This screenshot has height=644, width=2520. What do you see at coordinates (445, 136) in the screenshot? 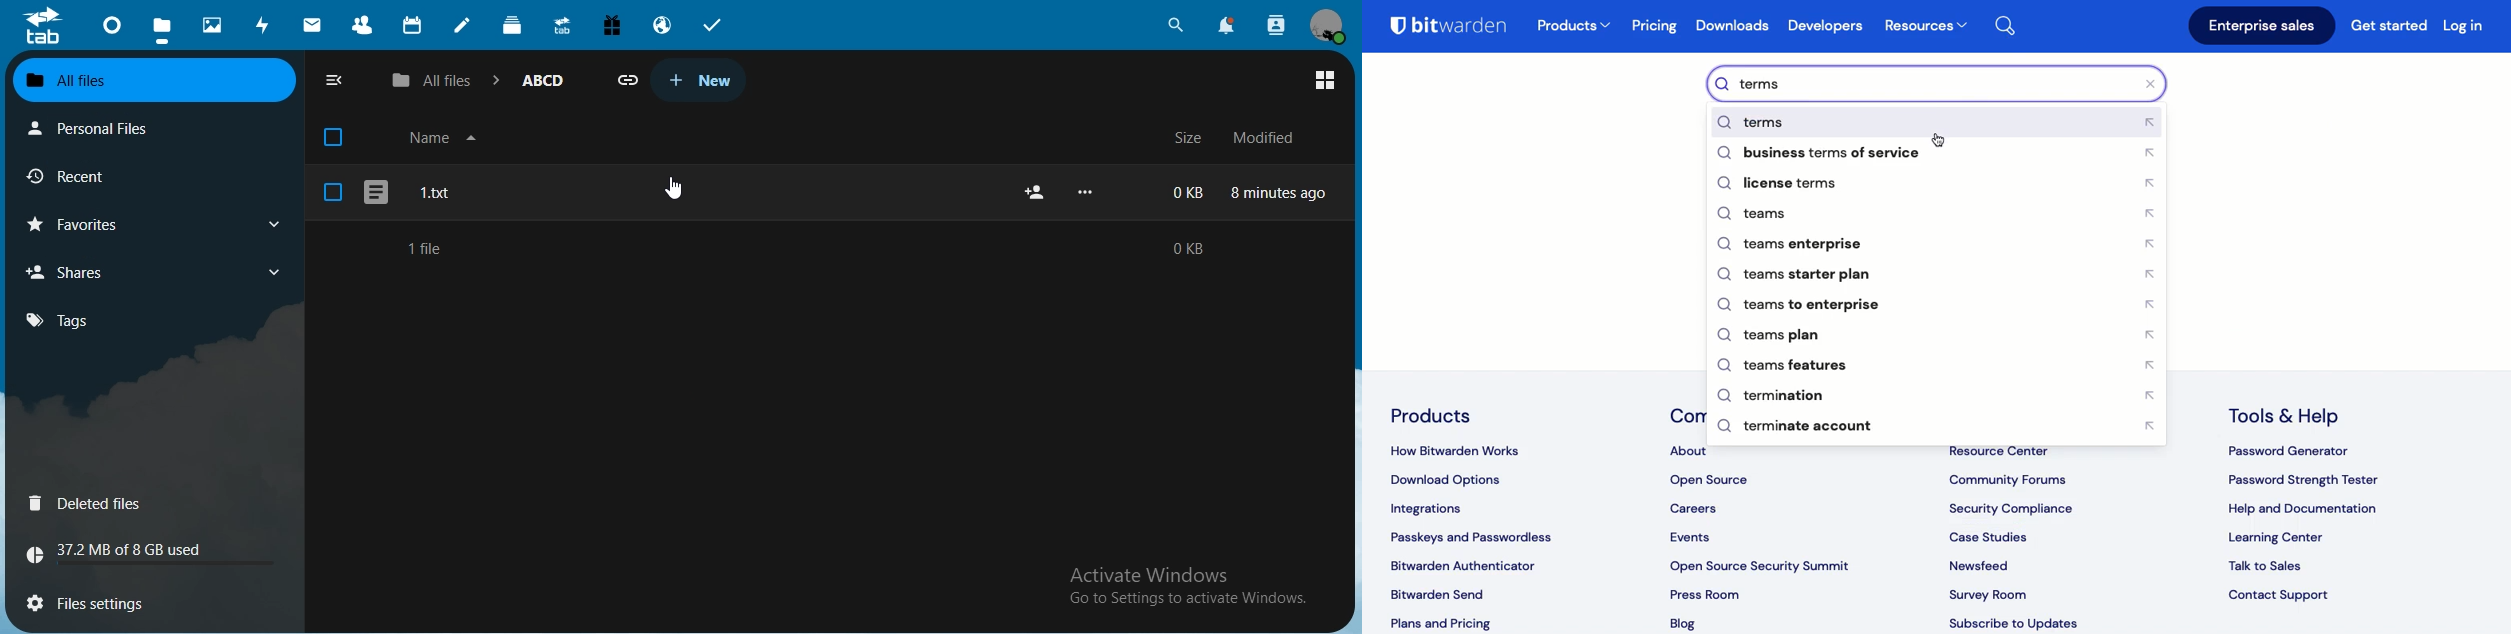
I see `name` at bounding box center [445, 136].